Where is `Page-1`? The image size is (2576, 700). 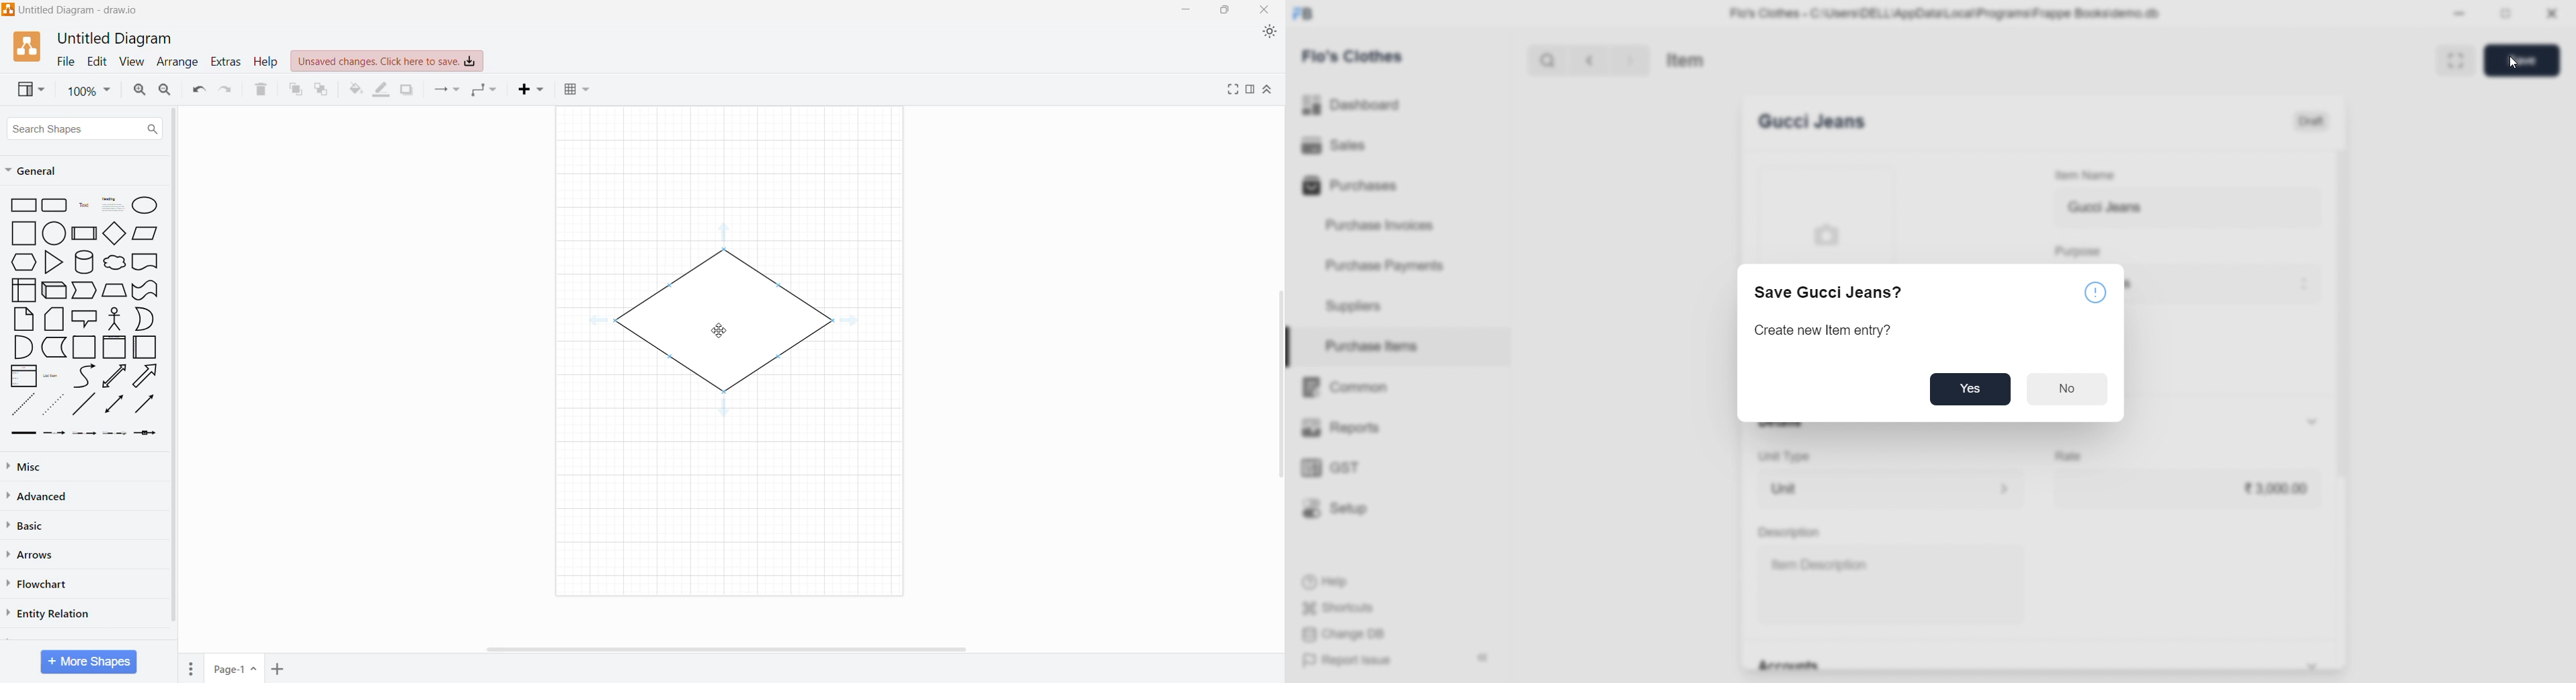 Page-1 is located at coordinates (233, 669).